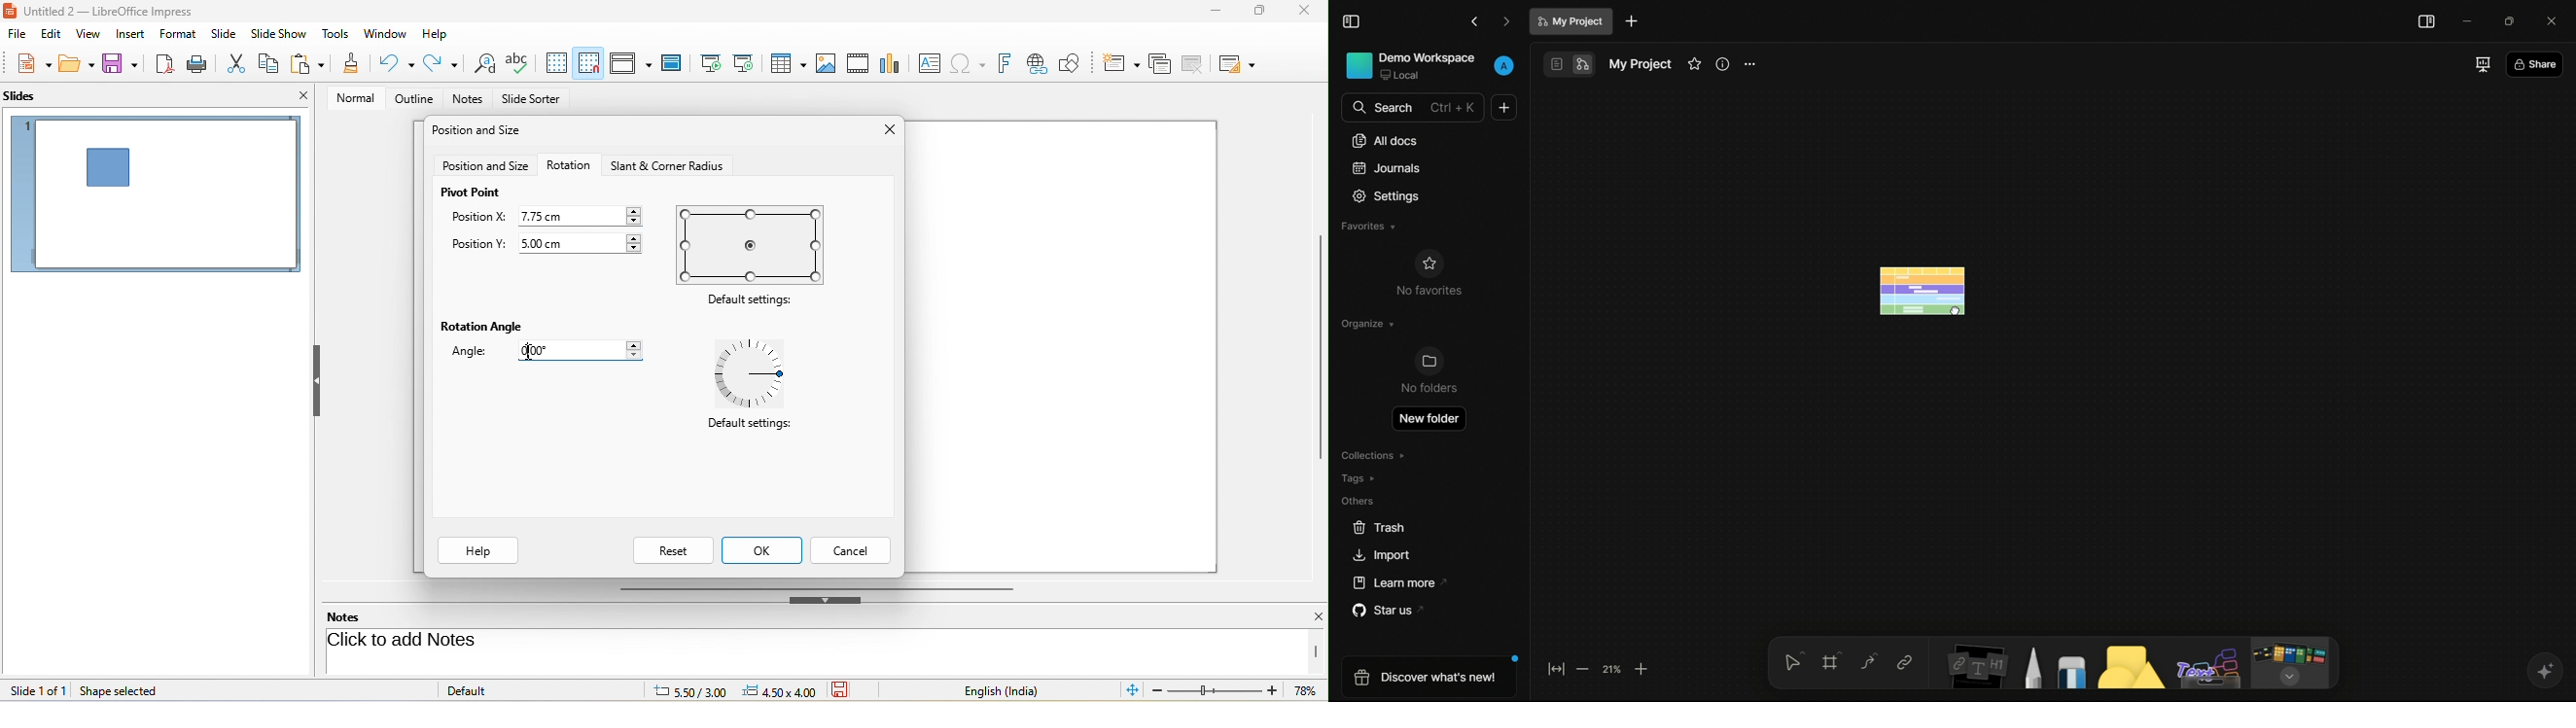  Describe the element at coordinates (1320, 347) in the screenshot. I see `vertical scroll bar` at that location.